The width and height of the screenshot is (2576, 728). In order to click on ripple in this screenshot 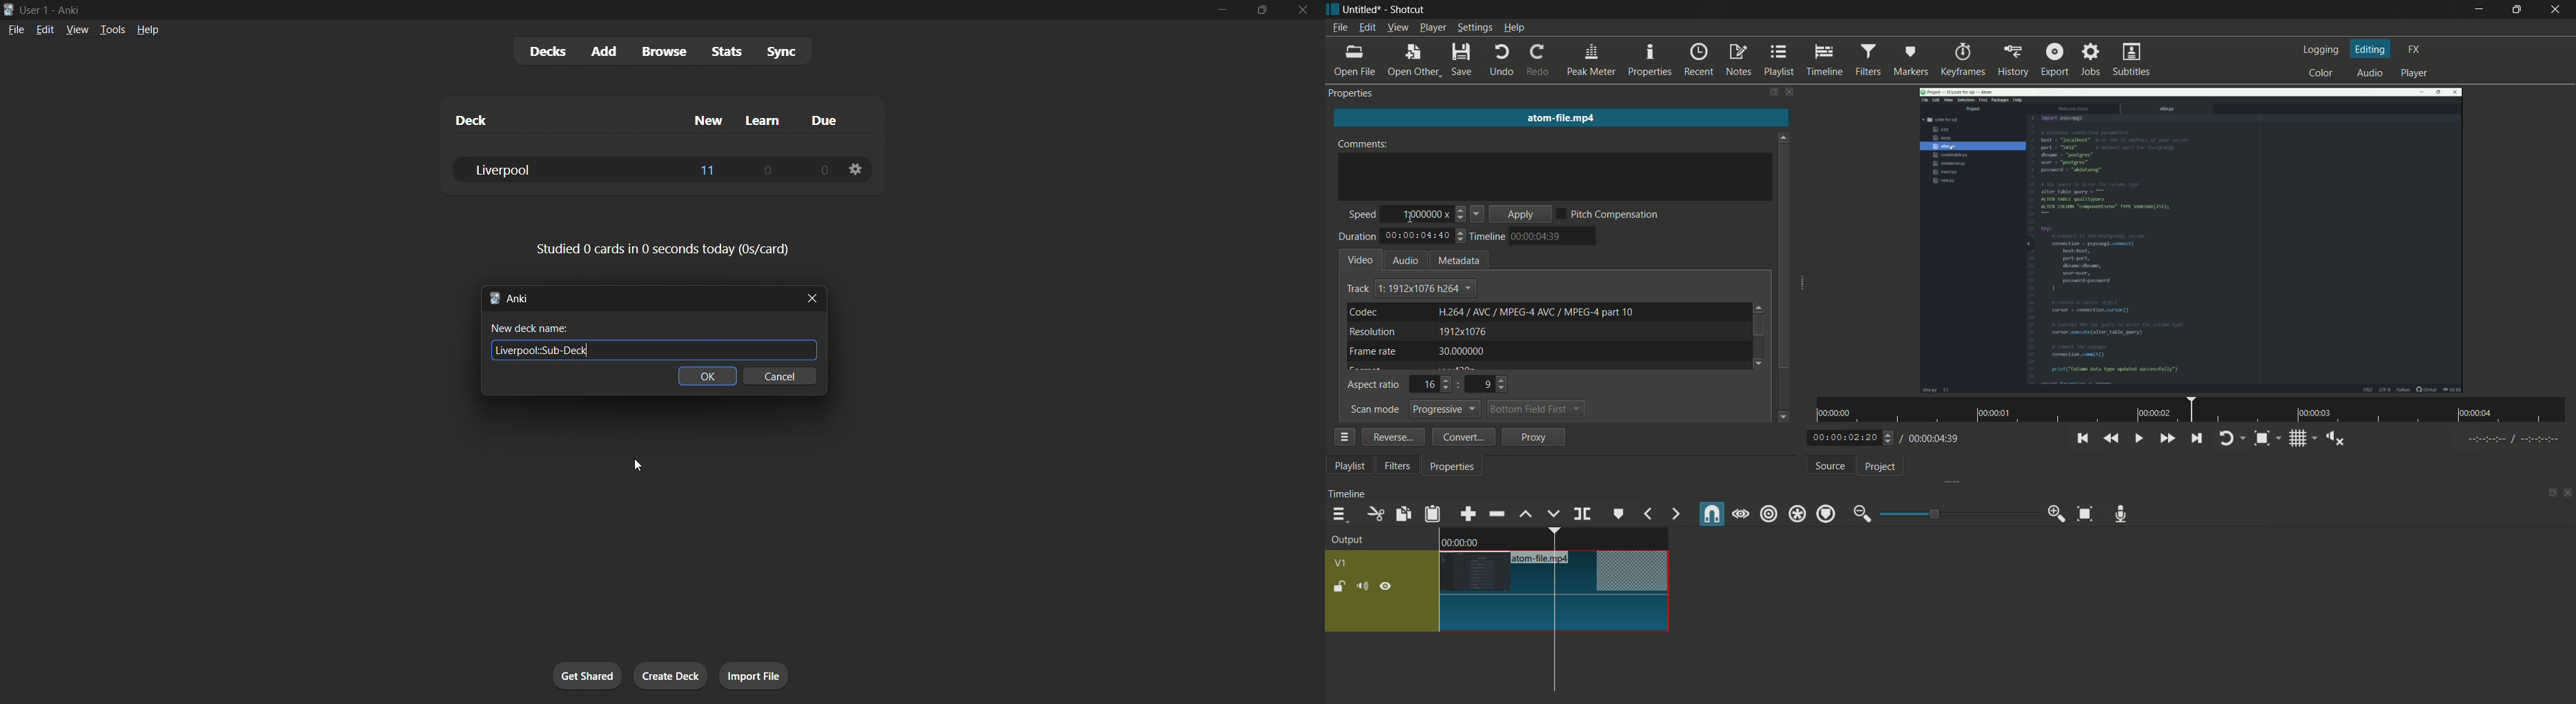, I will do `click(1769, 514)`.